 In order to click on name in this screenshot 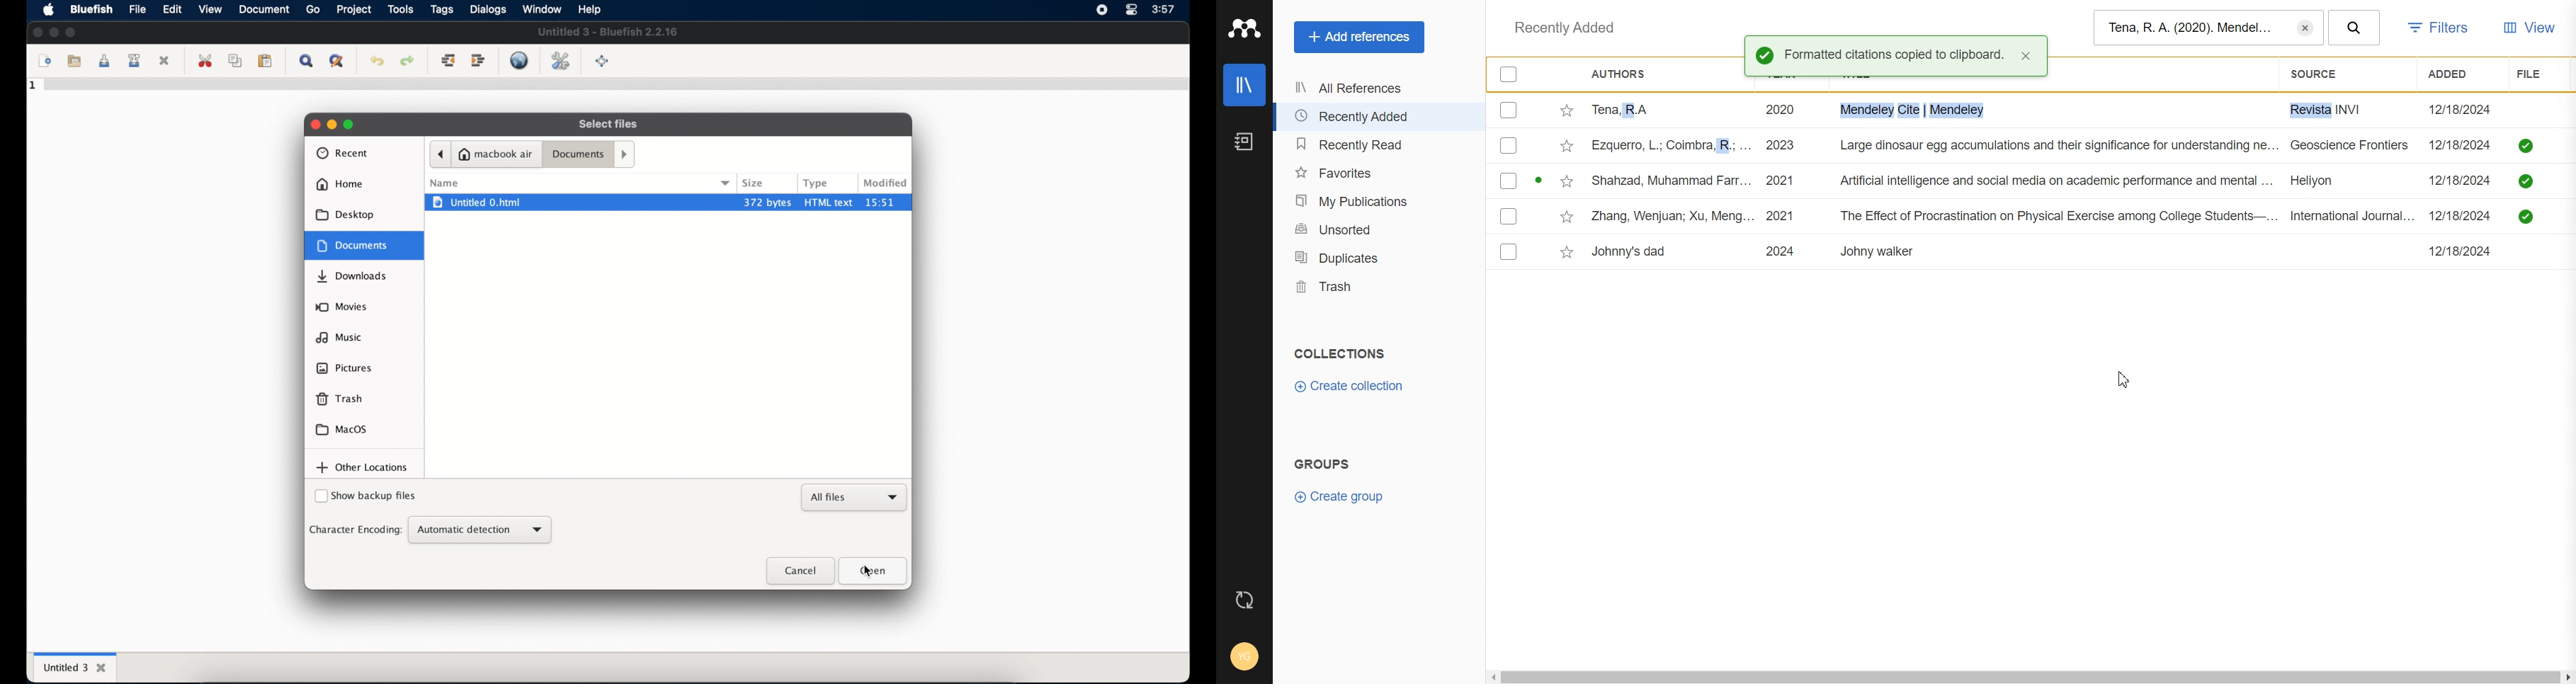, I will do `click(444, 183)`.